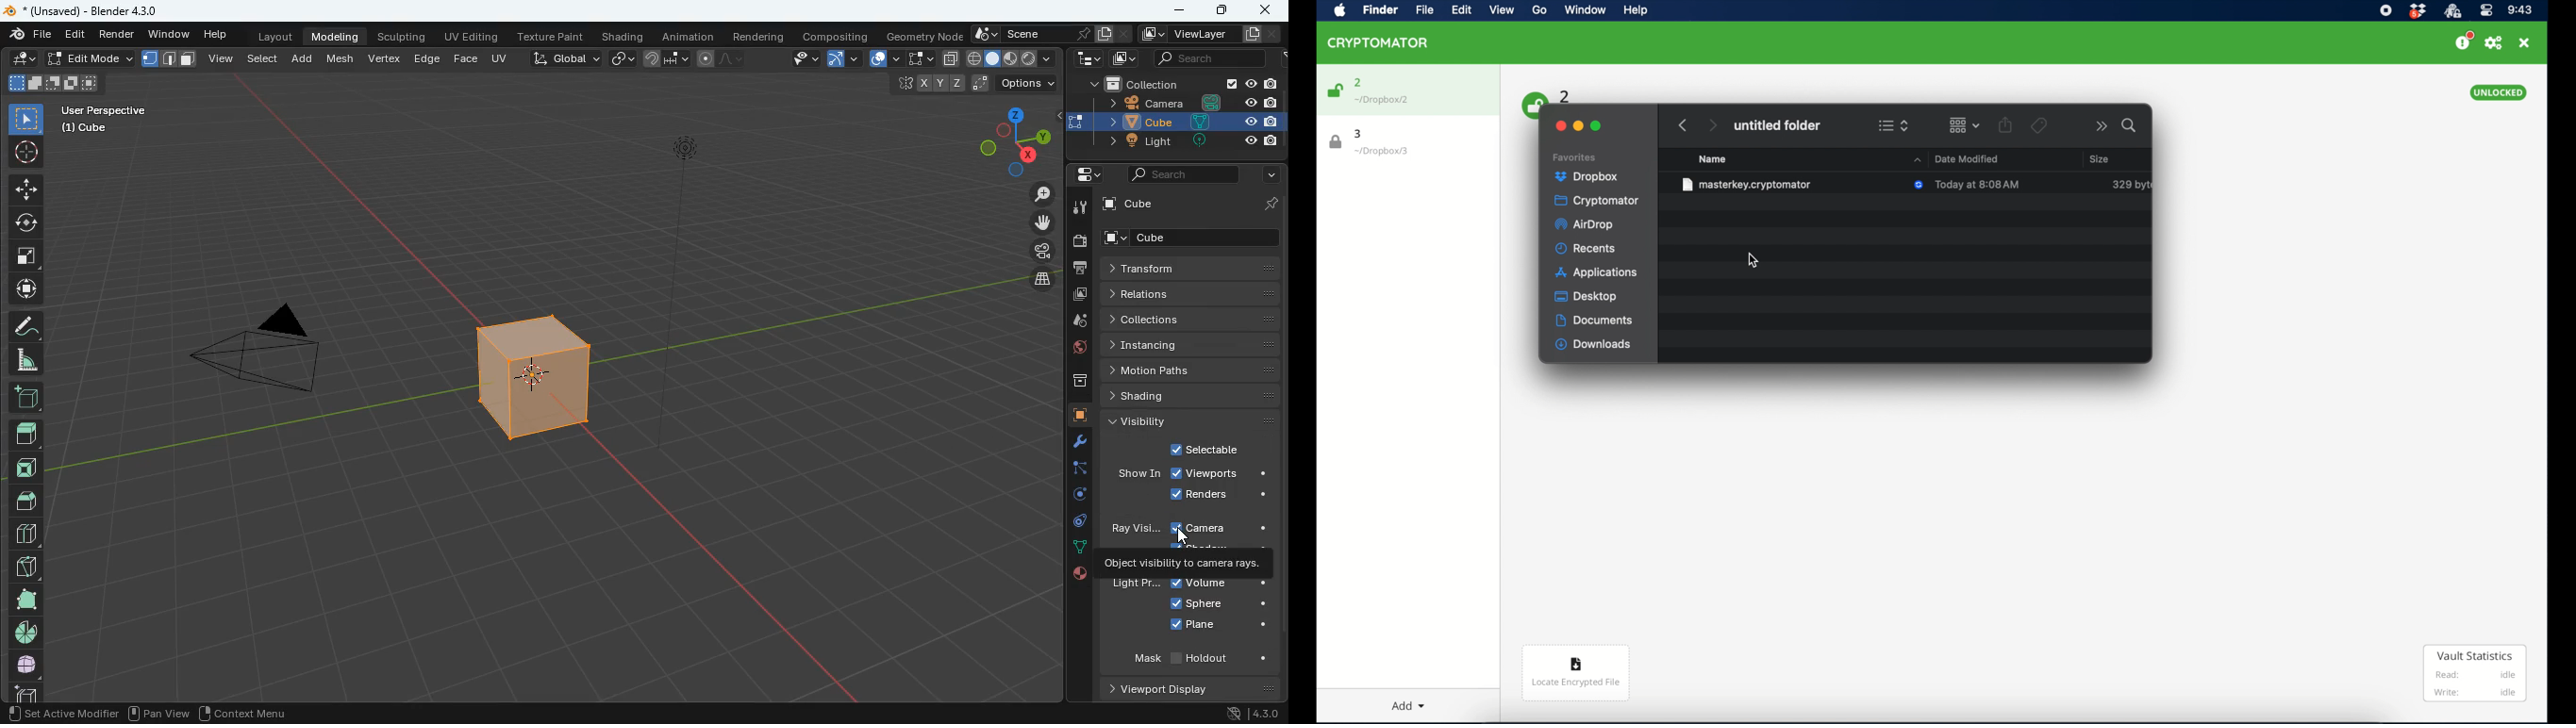 The image size is (2576, 728). Describe the element at coordinates (1082, 243) in the screenshot. I see `camera` at that location.